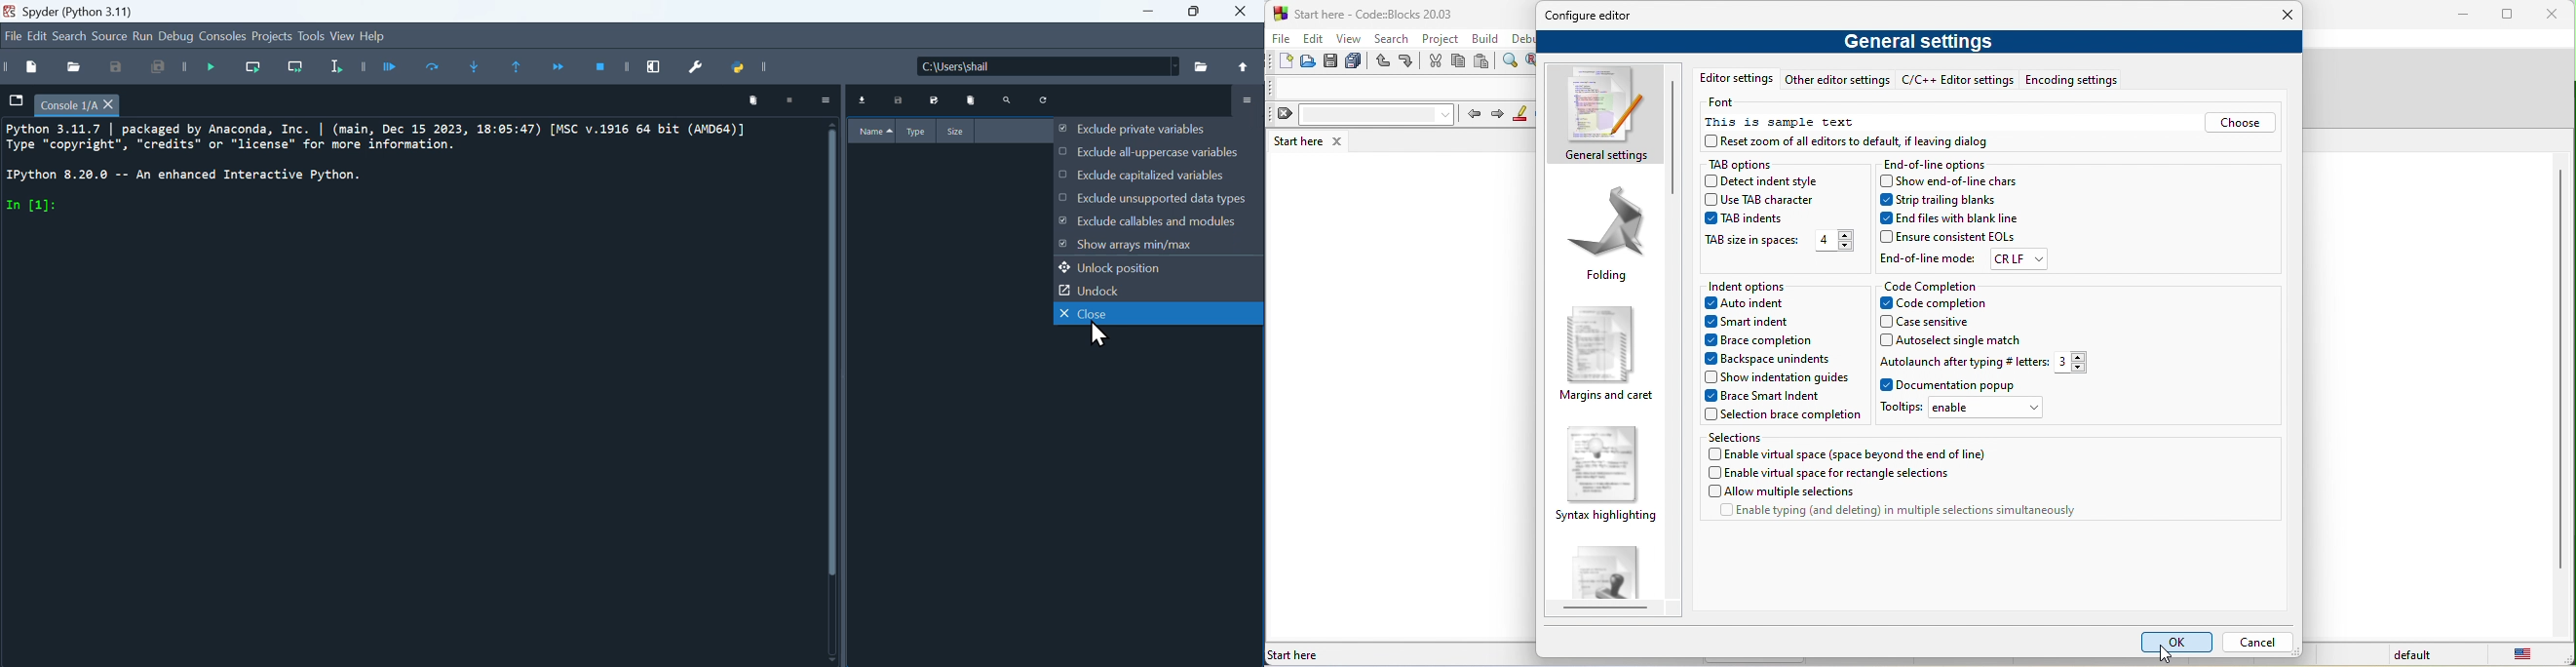  I want to click on Save all, so click(164, 69).